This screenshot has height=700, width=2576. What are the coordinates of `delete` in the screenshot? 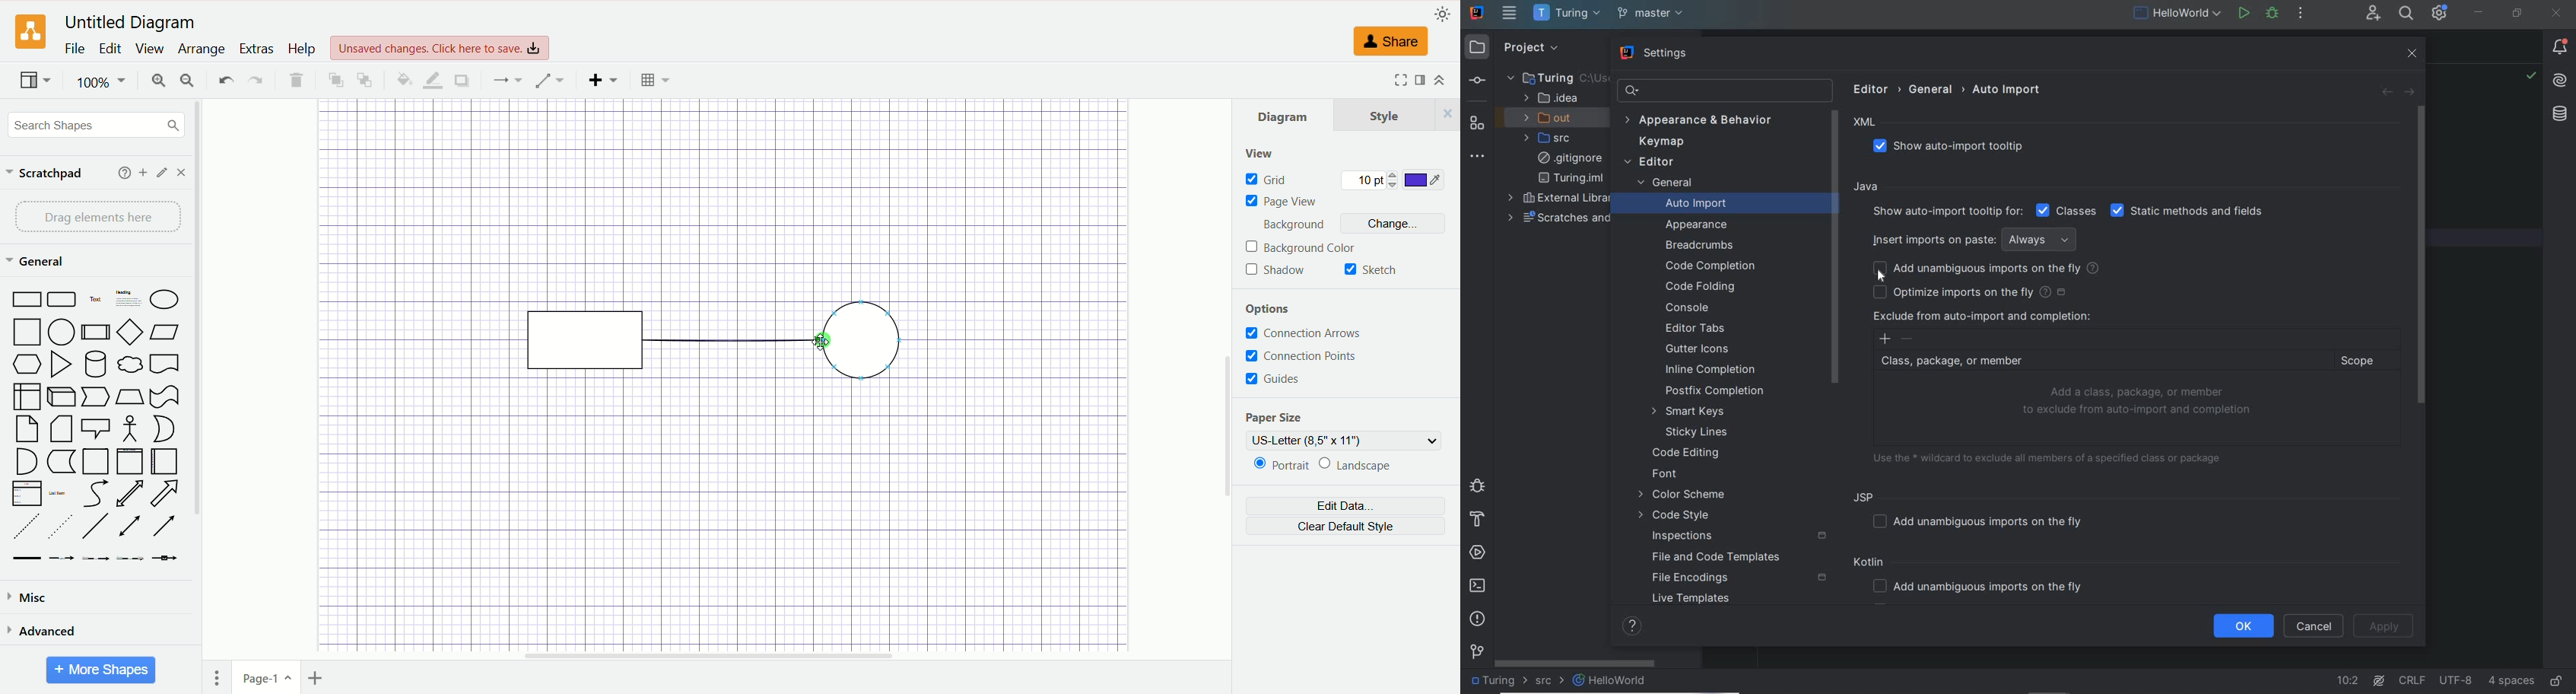 It's located at (294, 78).